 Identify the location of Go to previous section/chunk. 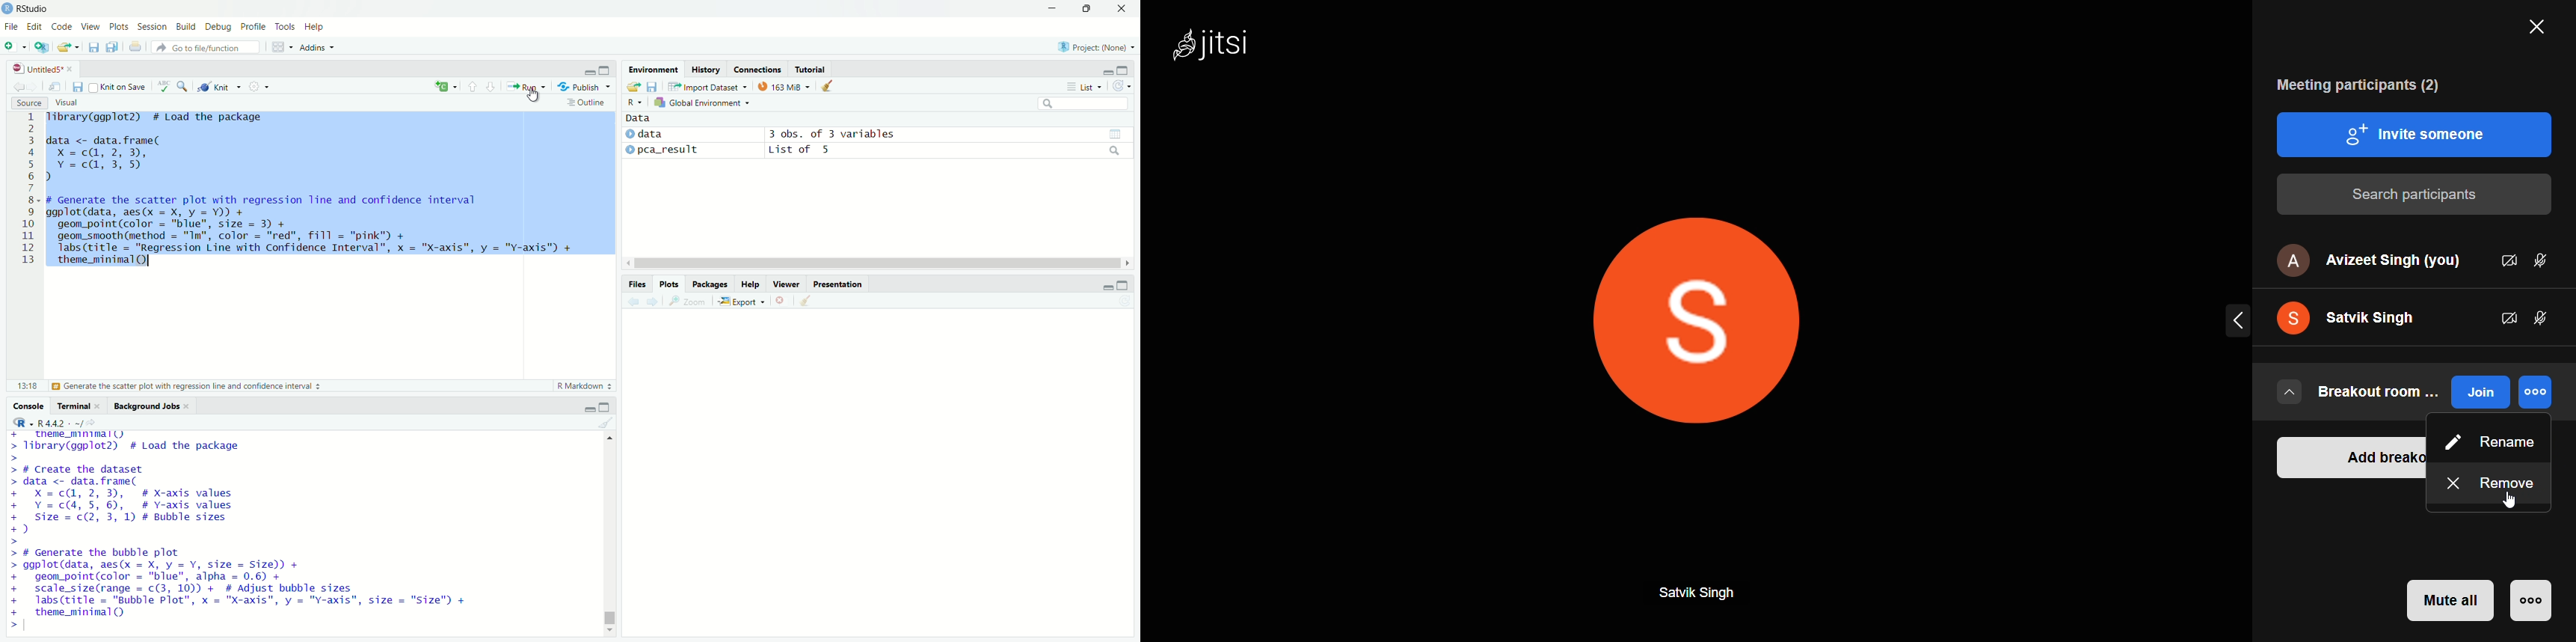
(471, 86).